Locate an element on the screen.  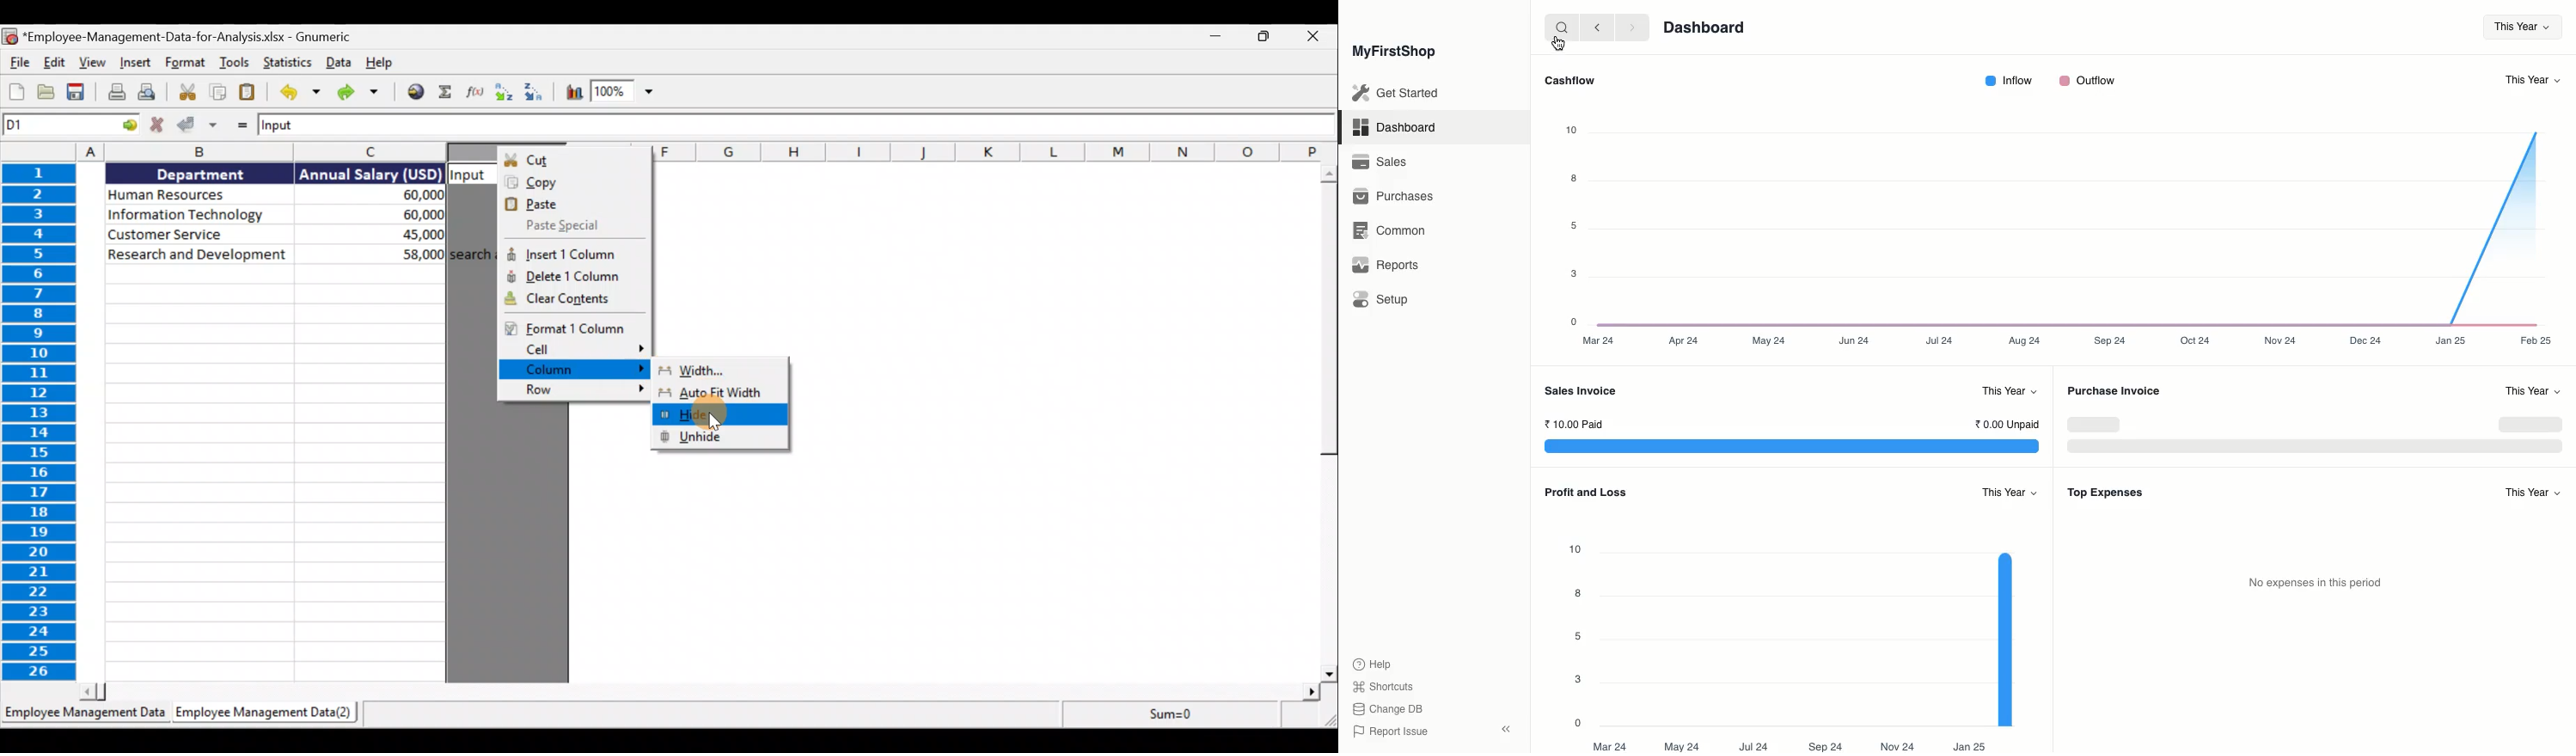
Maximise is located at coordinates (1262, 35).